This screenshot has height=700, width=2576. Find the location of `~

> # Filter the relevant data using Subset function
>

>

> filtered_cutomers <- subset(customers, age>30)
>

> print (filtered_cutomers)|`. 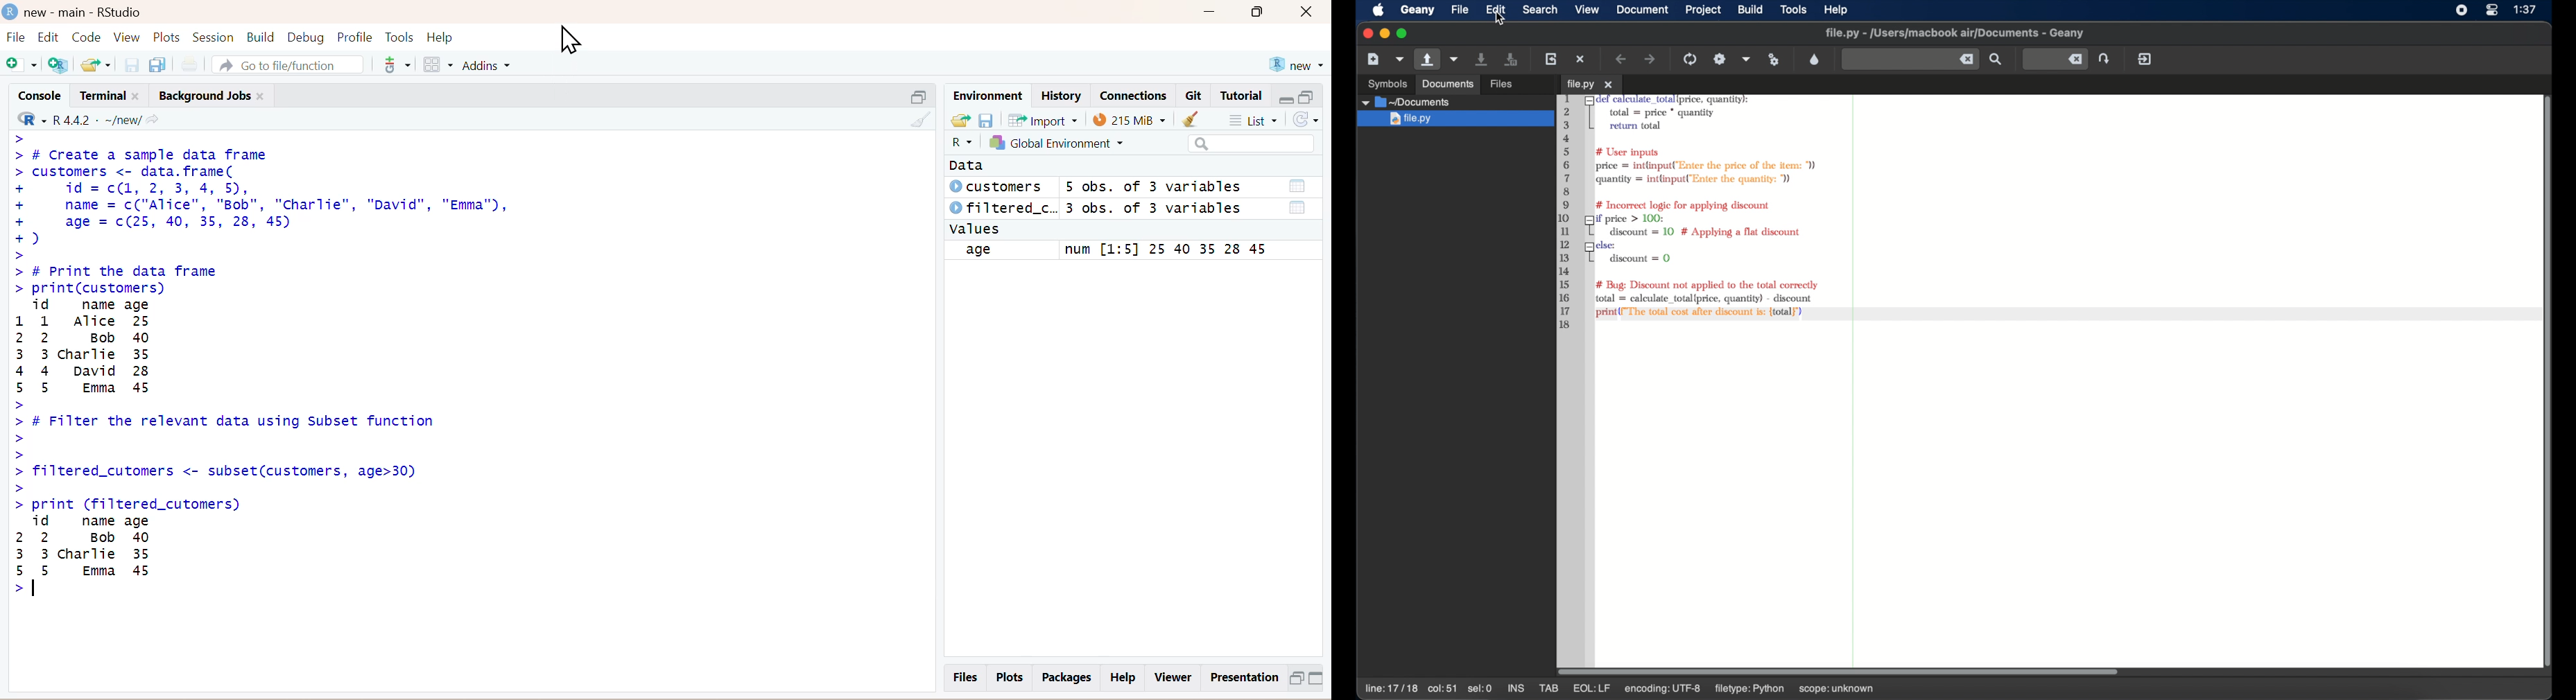

~

> # Filter the relevant data using Subset function
>

>

> filtered_cutomers <- subset(customers, age>30)
>

> print (filtered_cutomers)| is located at coordinates (241, 455).